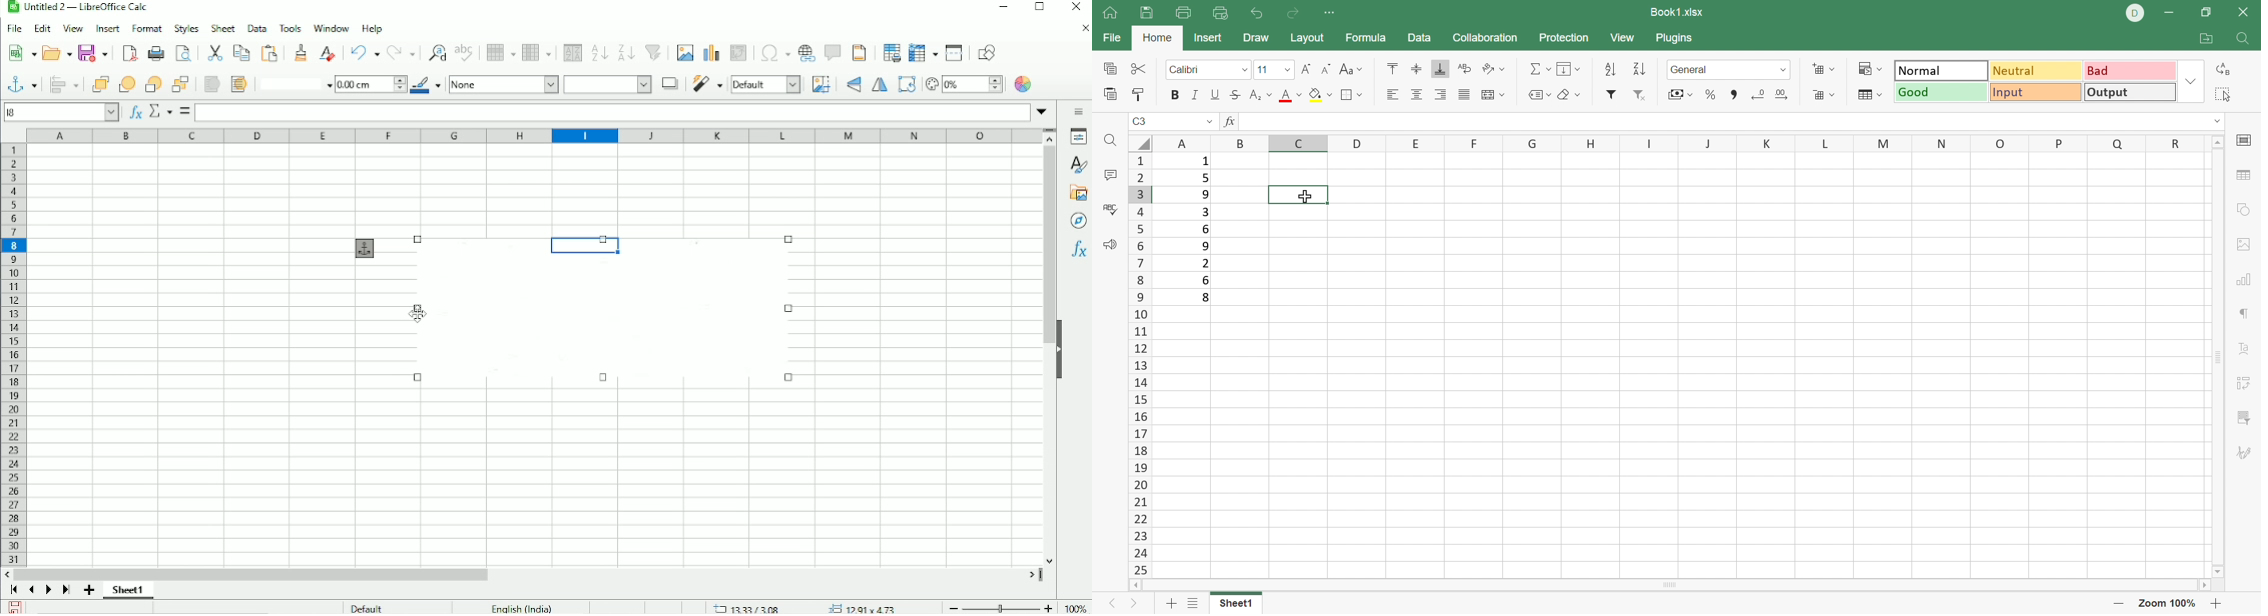 This screenshot has height=616, width=2268. I want to click on Image mode, so click(766, 84).